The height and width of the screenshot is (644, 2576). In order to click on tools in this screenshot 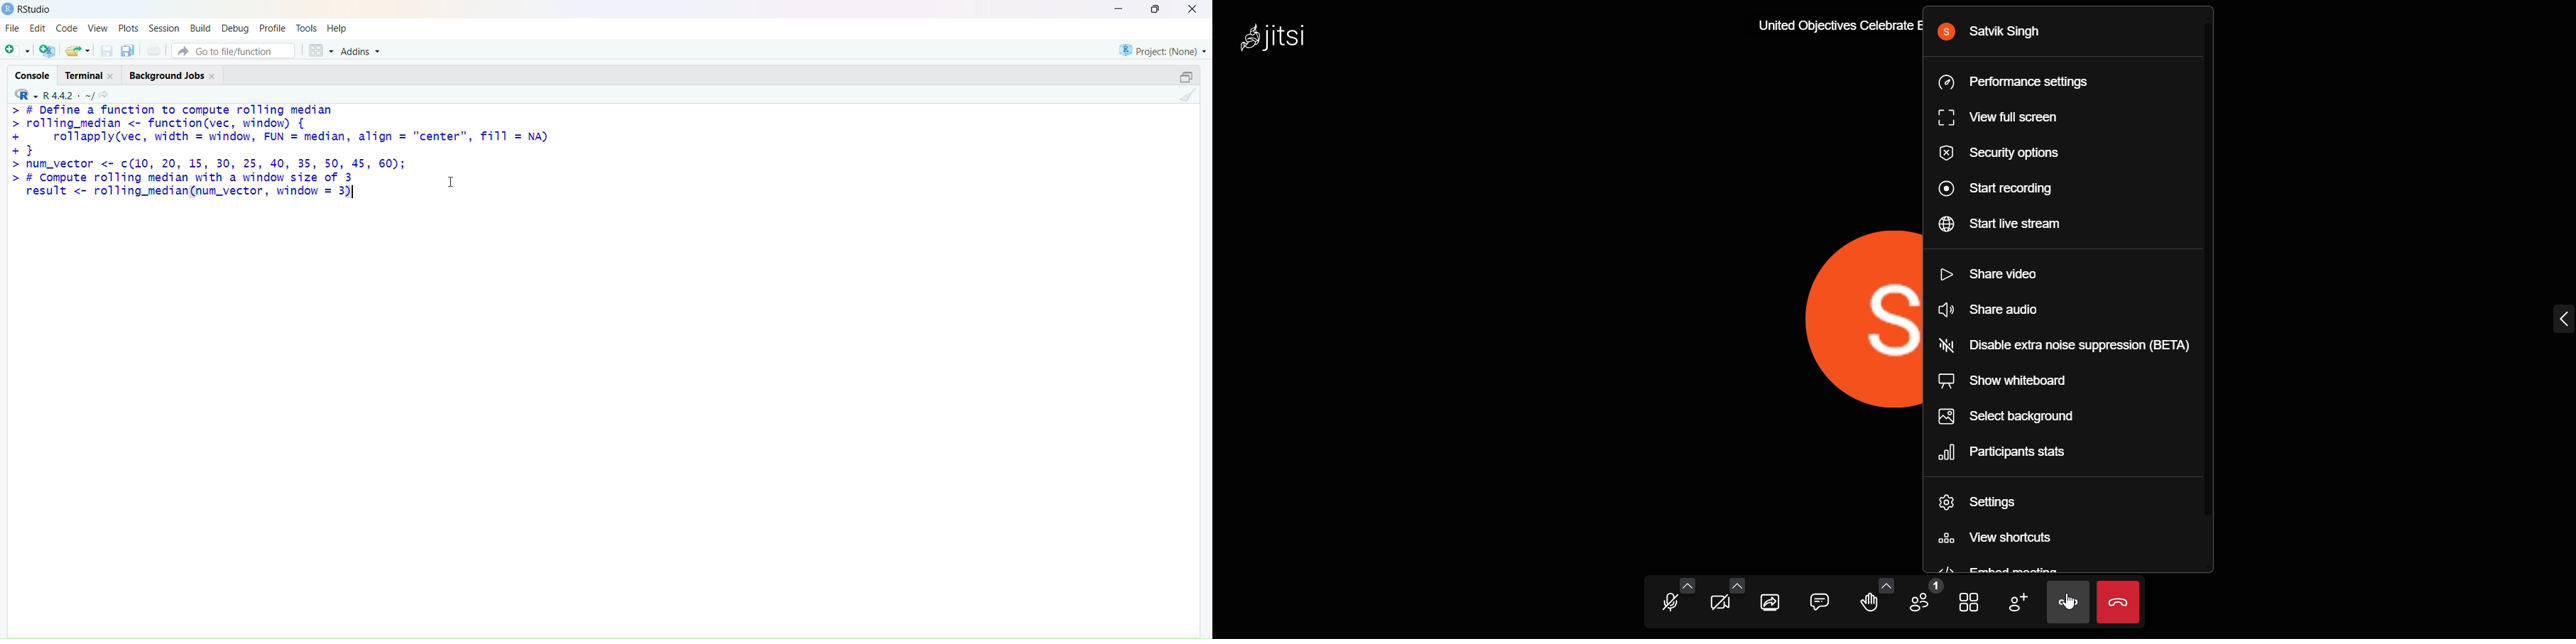, I will do `click(307, 28)`.